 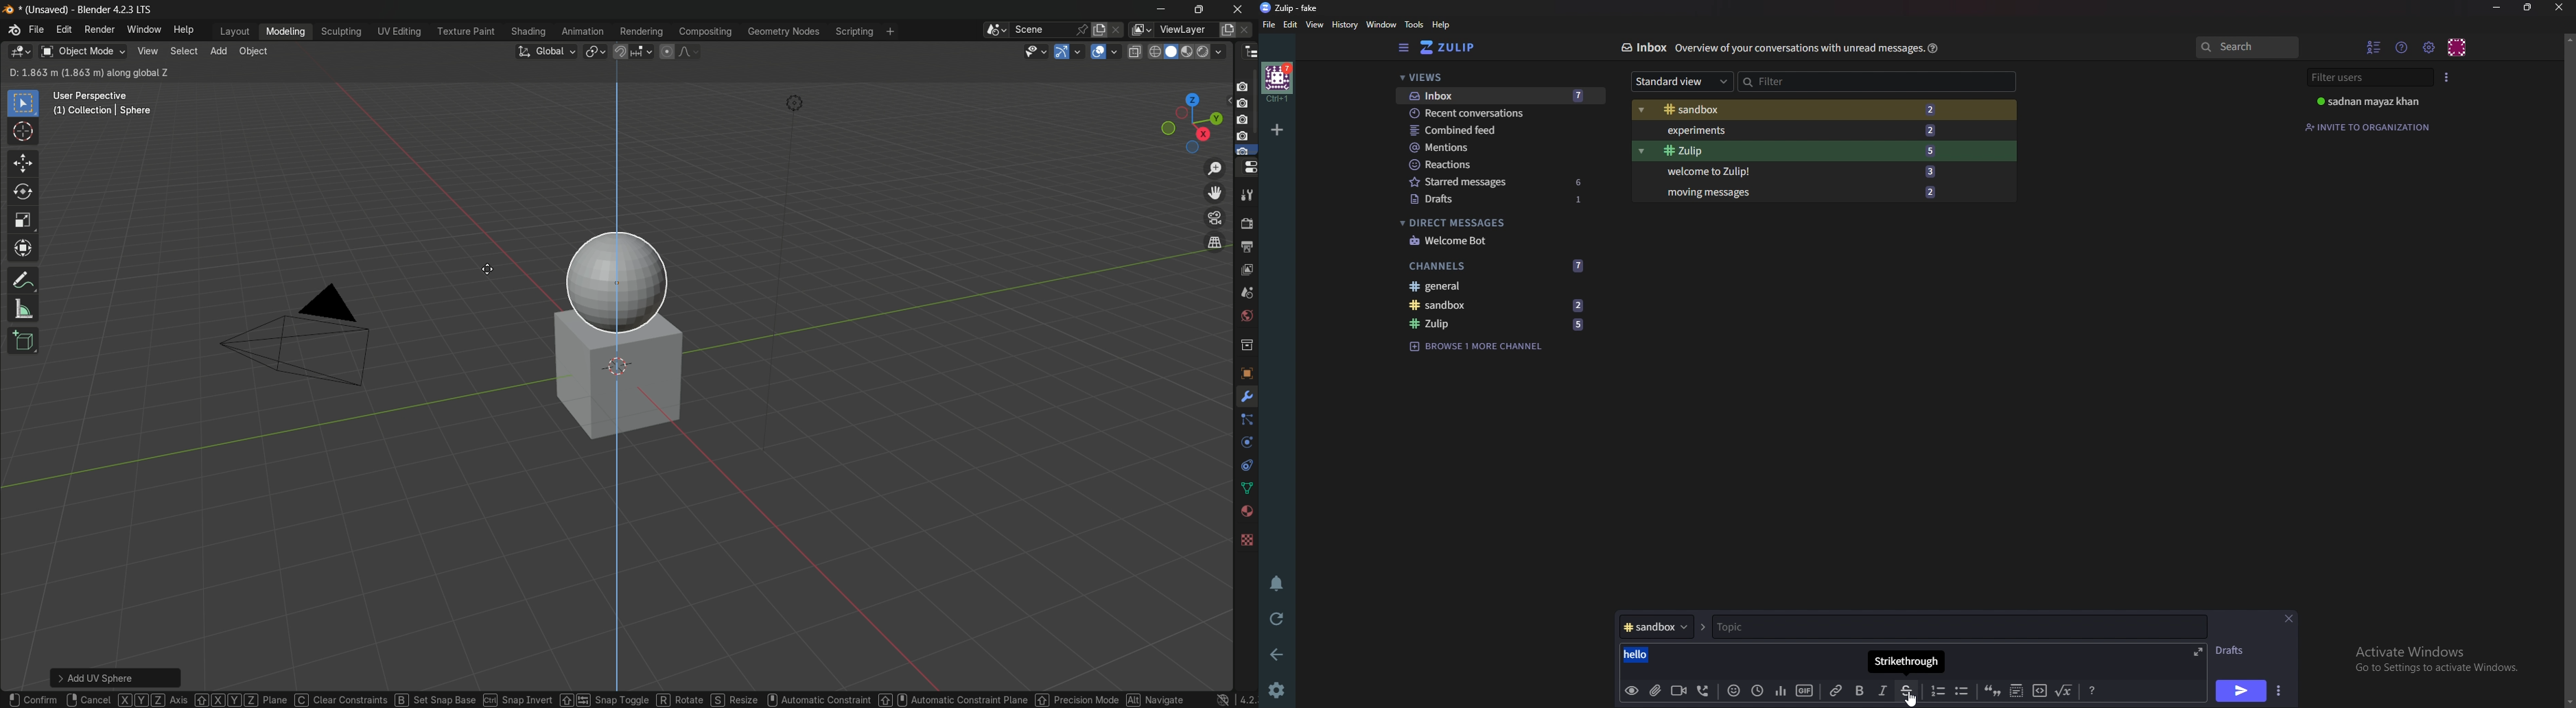 I want to click on Minimize, so click(x=2497, y=7).